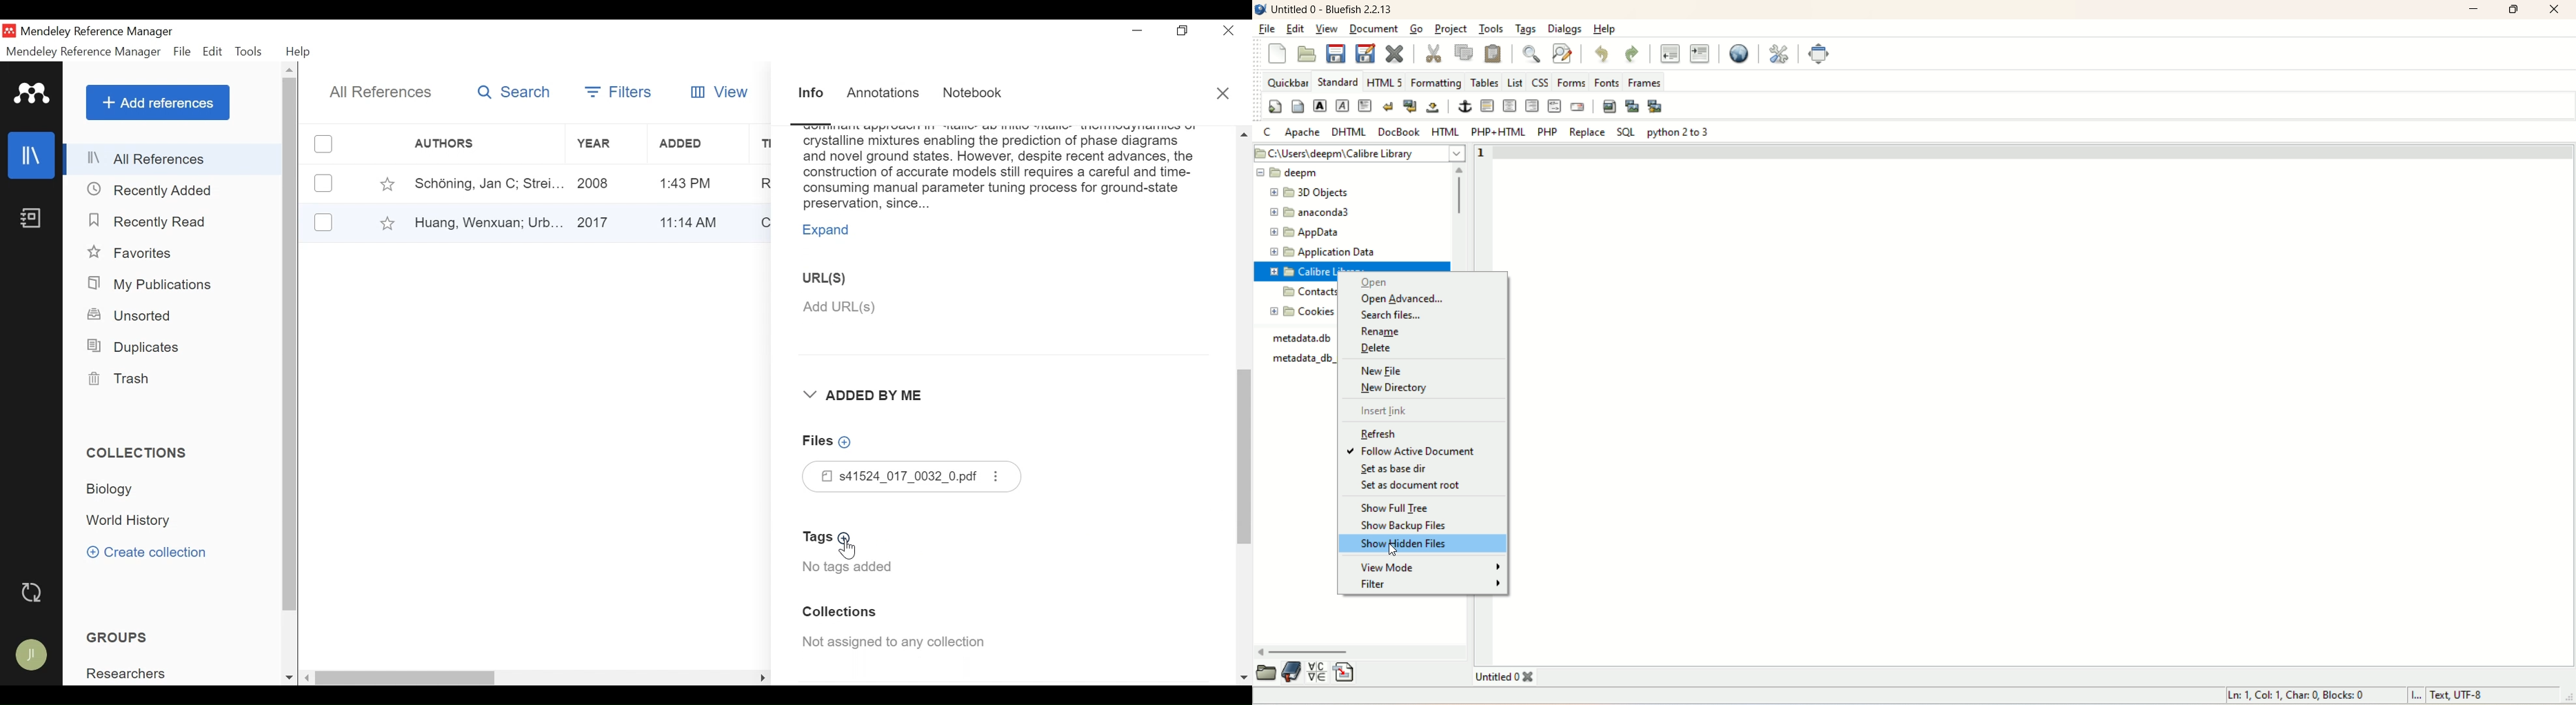 The width and height of the screenshot is (2576, 728). Describe the element at coordinates (1376, 349) in the screenshot. I see `delete` at that location.